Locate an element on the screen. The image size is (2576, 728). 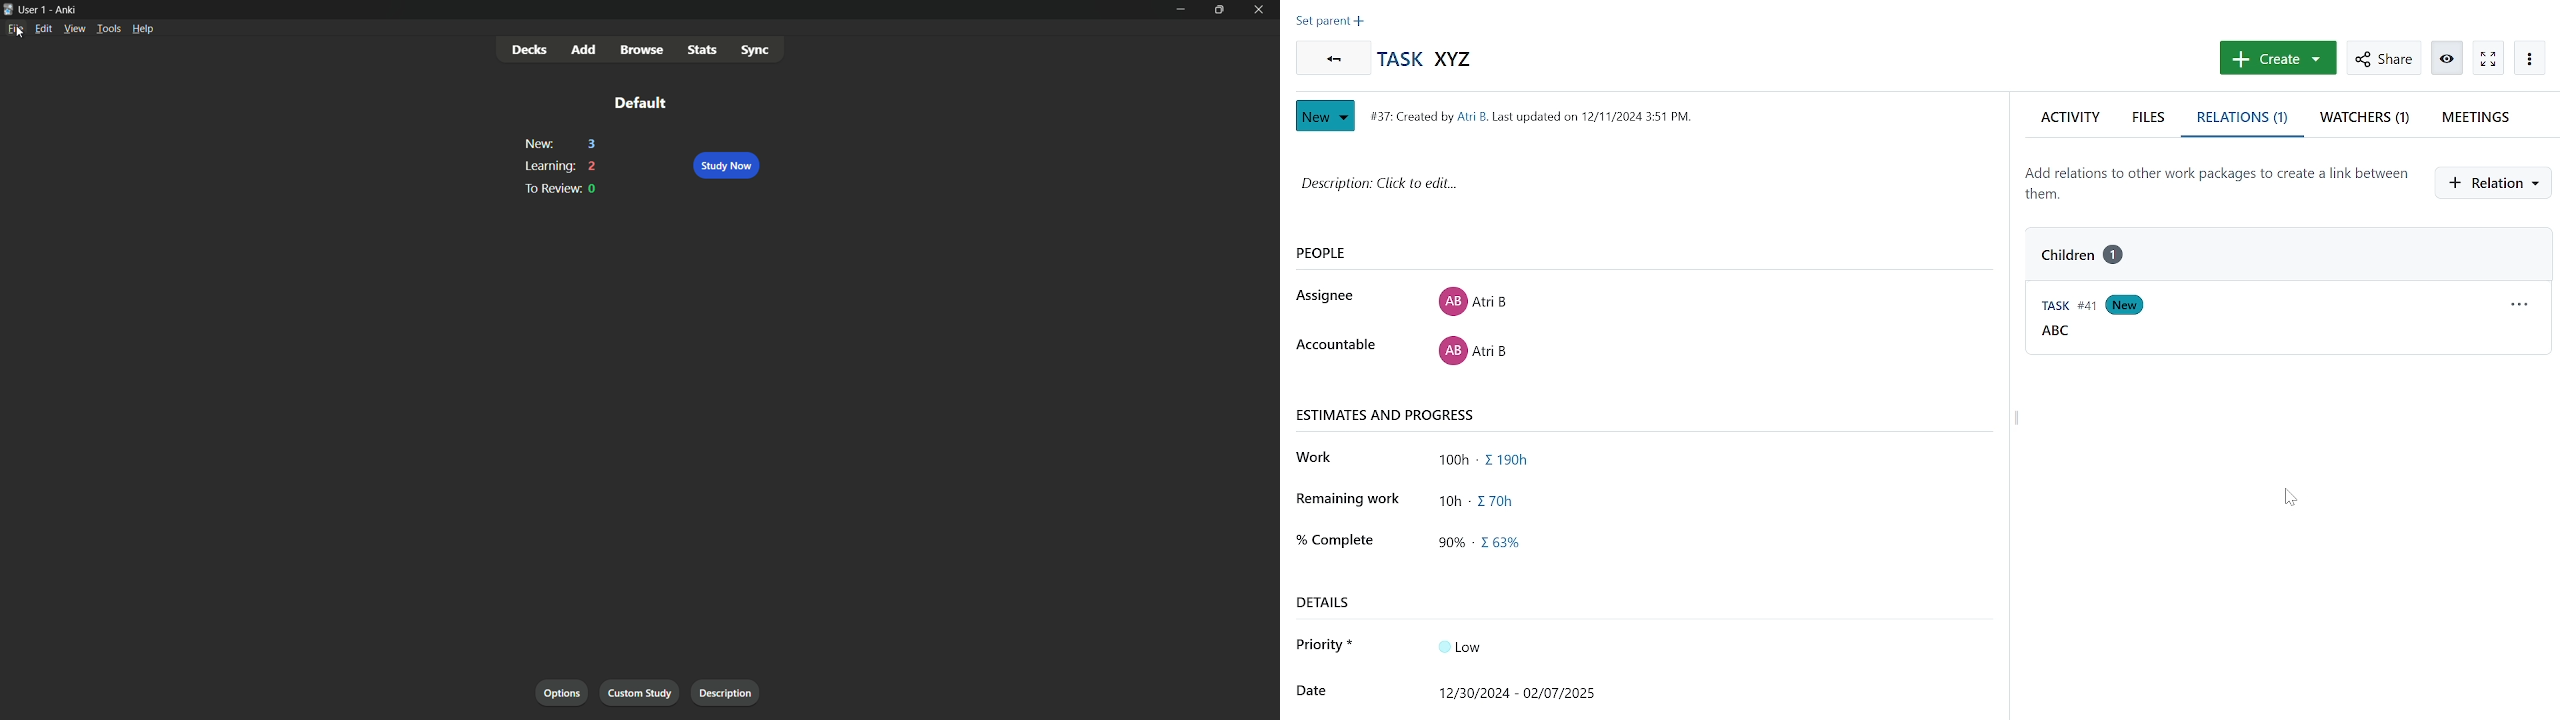
close app is located at coordinates (1261, 9).